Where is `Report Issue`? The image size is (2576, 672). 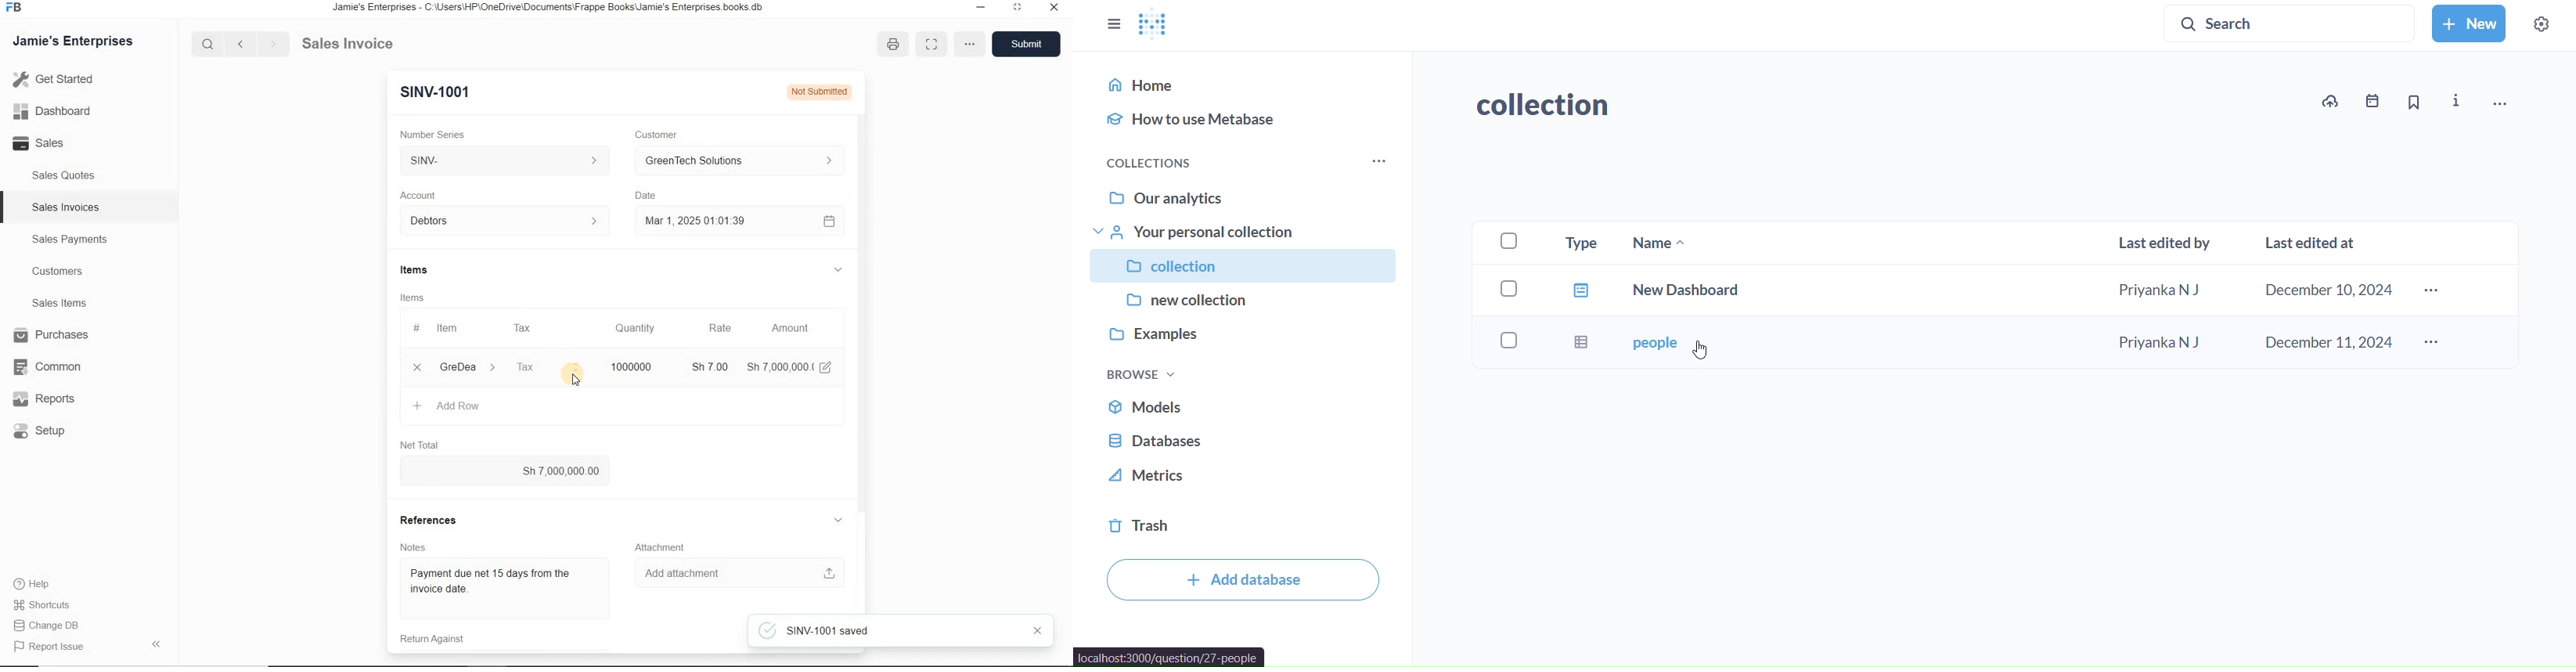
Report Issue is located at coordinates (48, 647).